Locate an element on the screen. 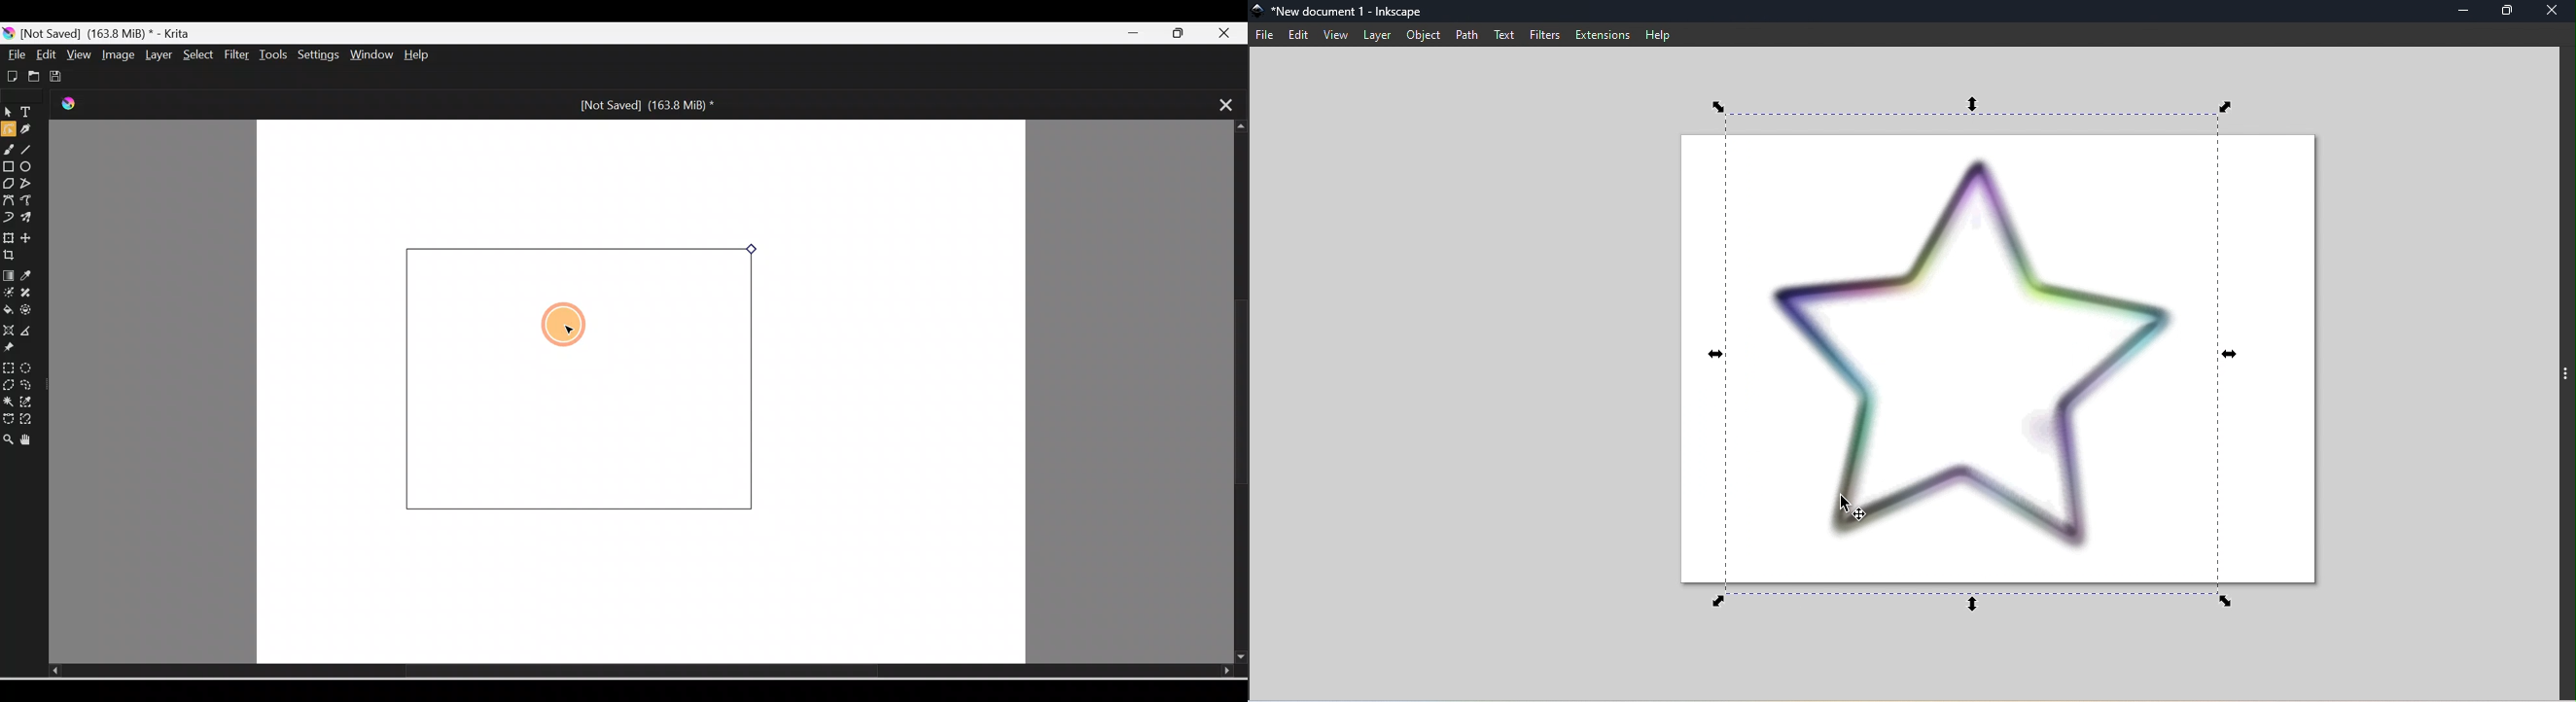  Freehand brush tool is located at coordinates (10, 151).